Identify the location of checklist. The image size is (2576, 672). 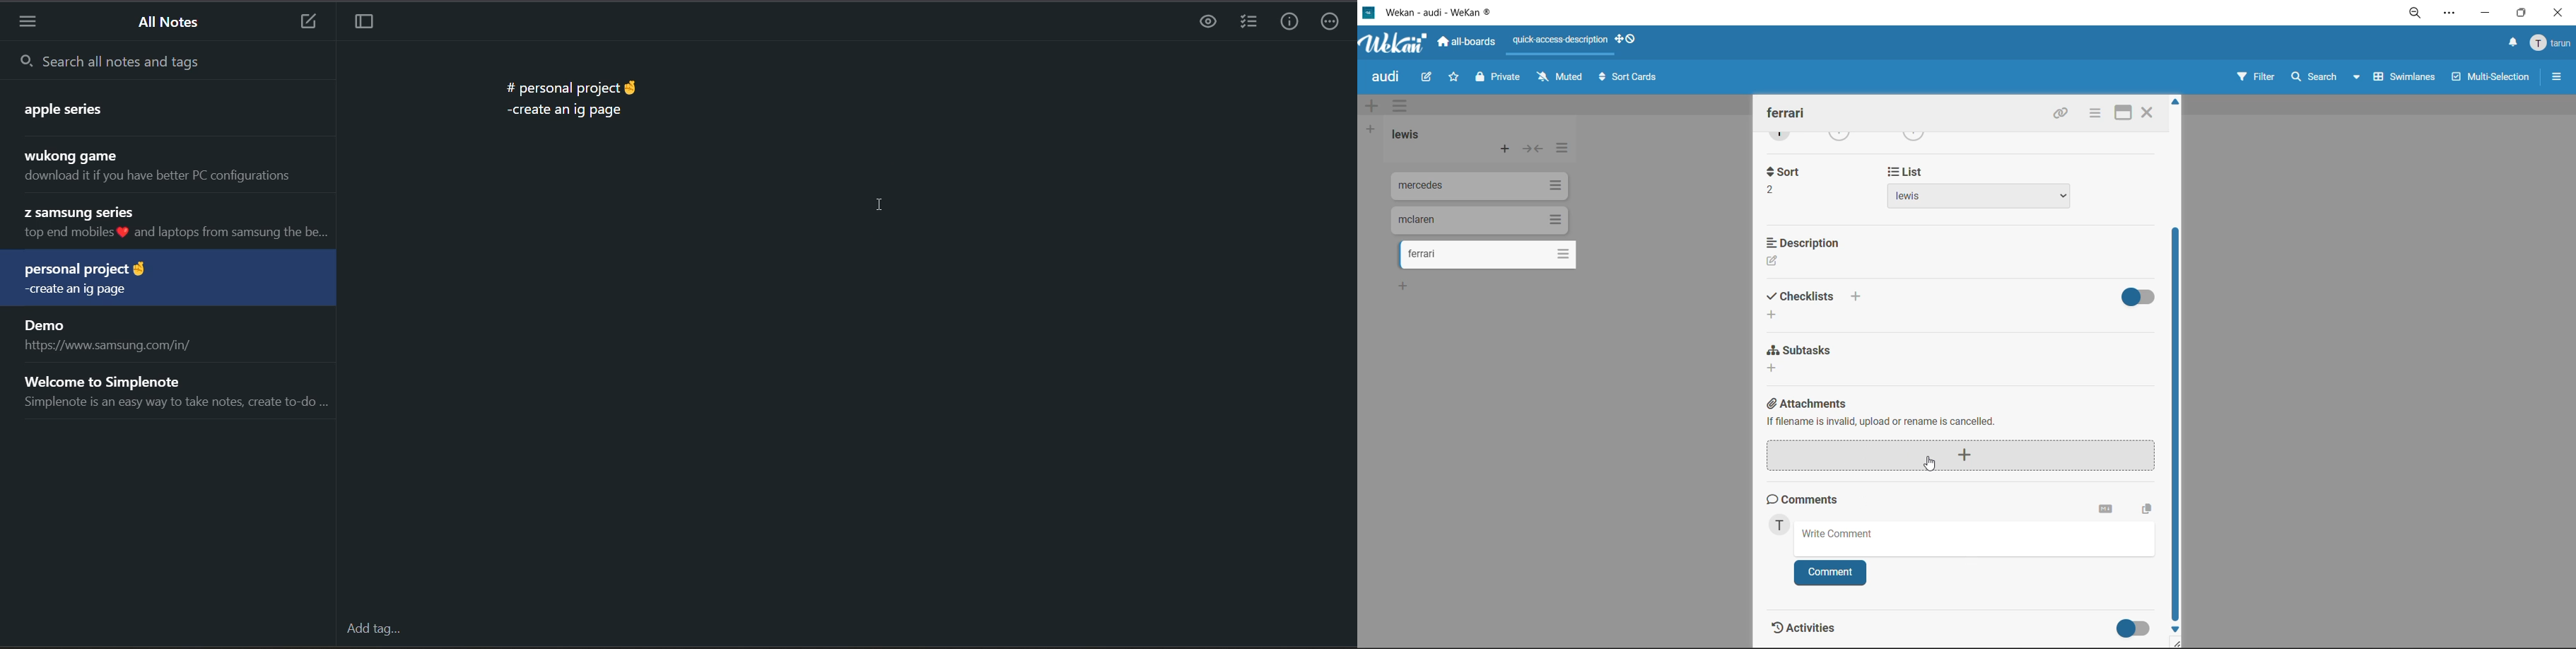
(1816, 303).